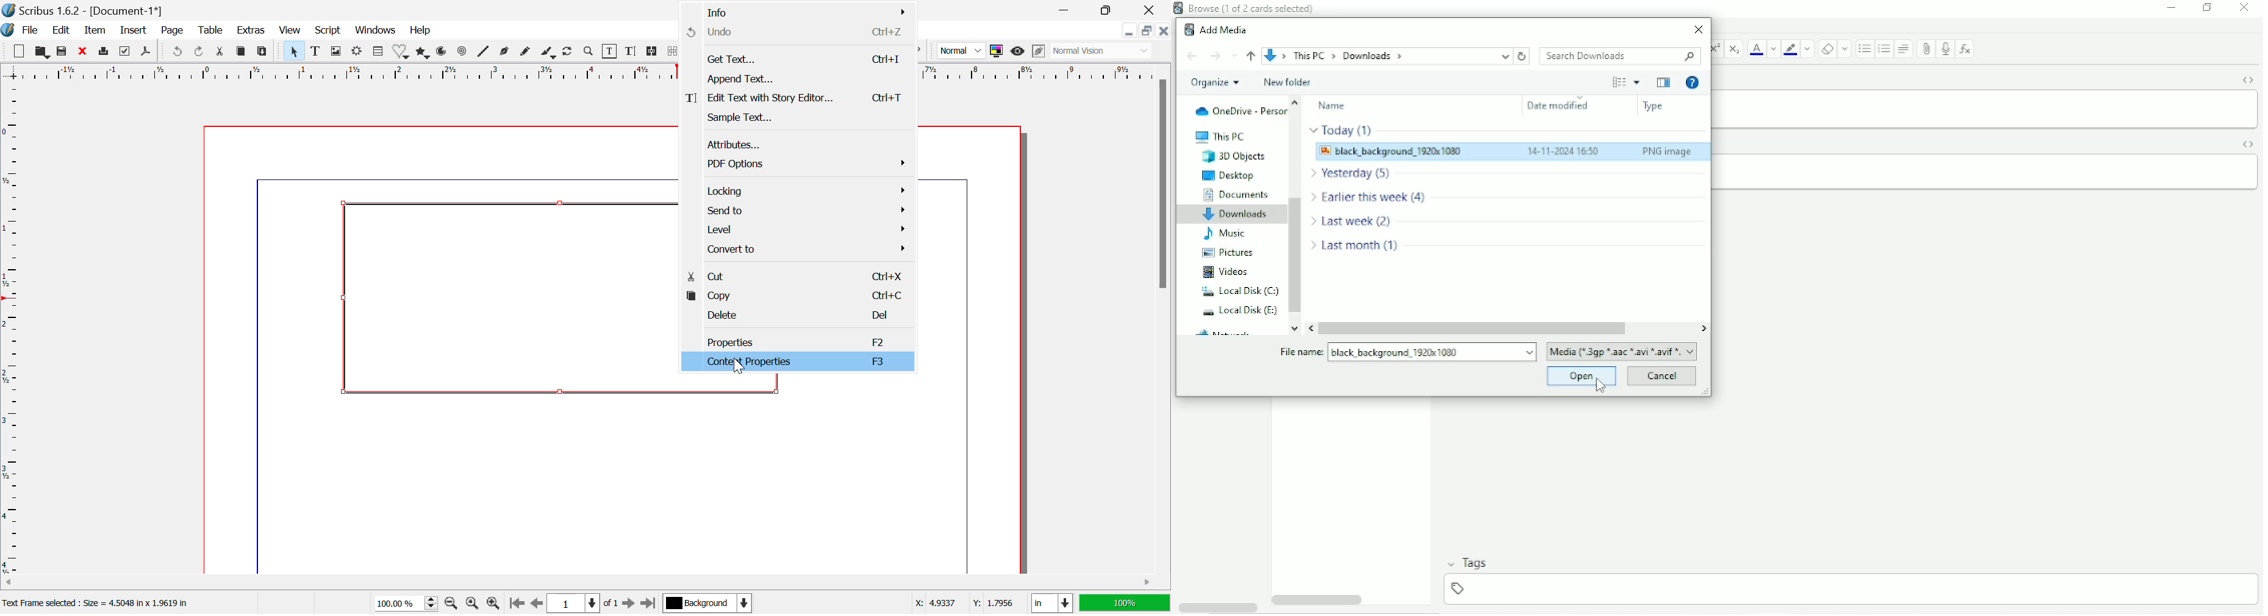  What do you see at coordinates (135, 31) in the screenshot?
I see `Insert` at bounding box center [135, 31].